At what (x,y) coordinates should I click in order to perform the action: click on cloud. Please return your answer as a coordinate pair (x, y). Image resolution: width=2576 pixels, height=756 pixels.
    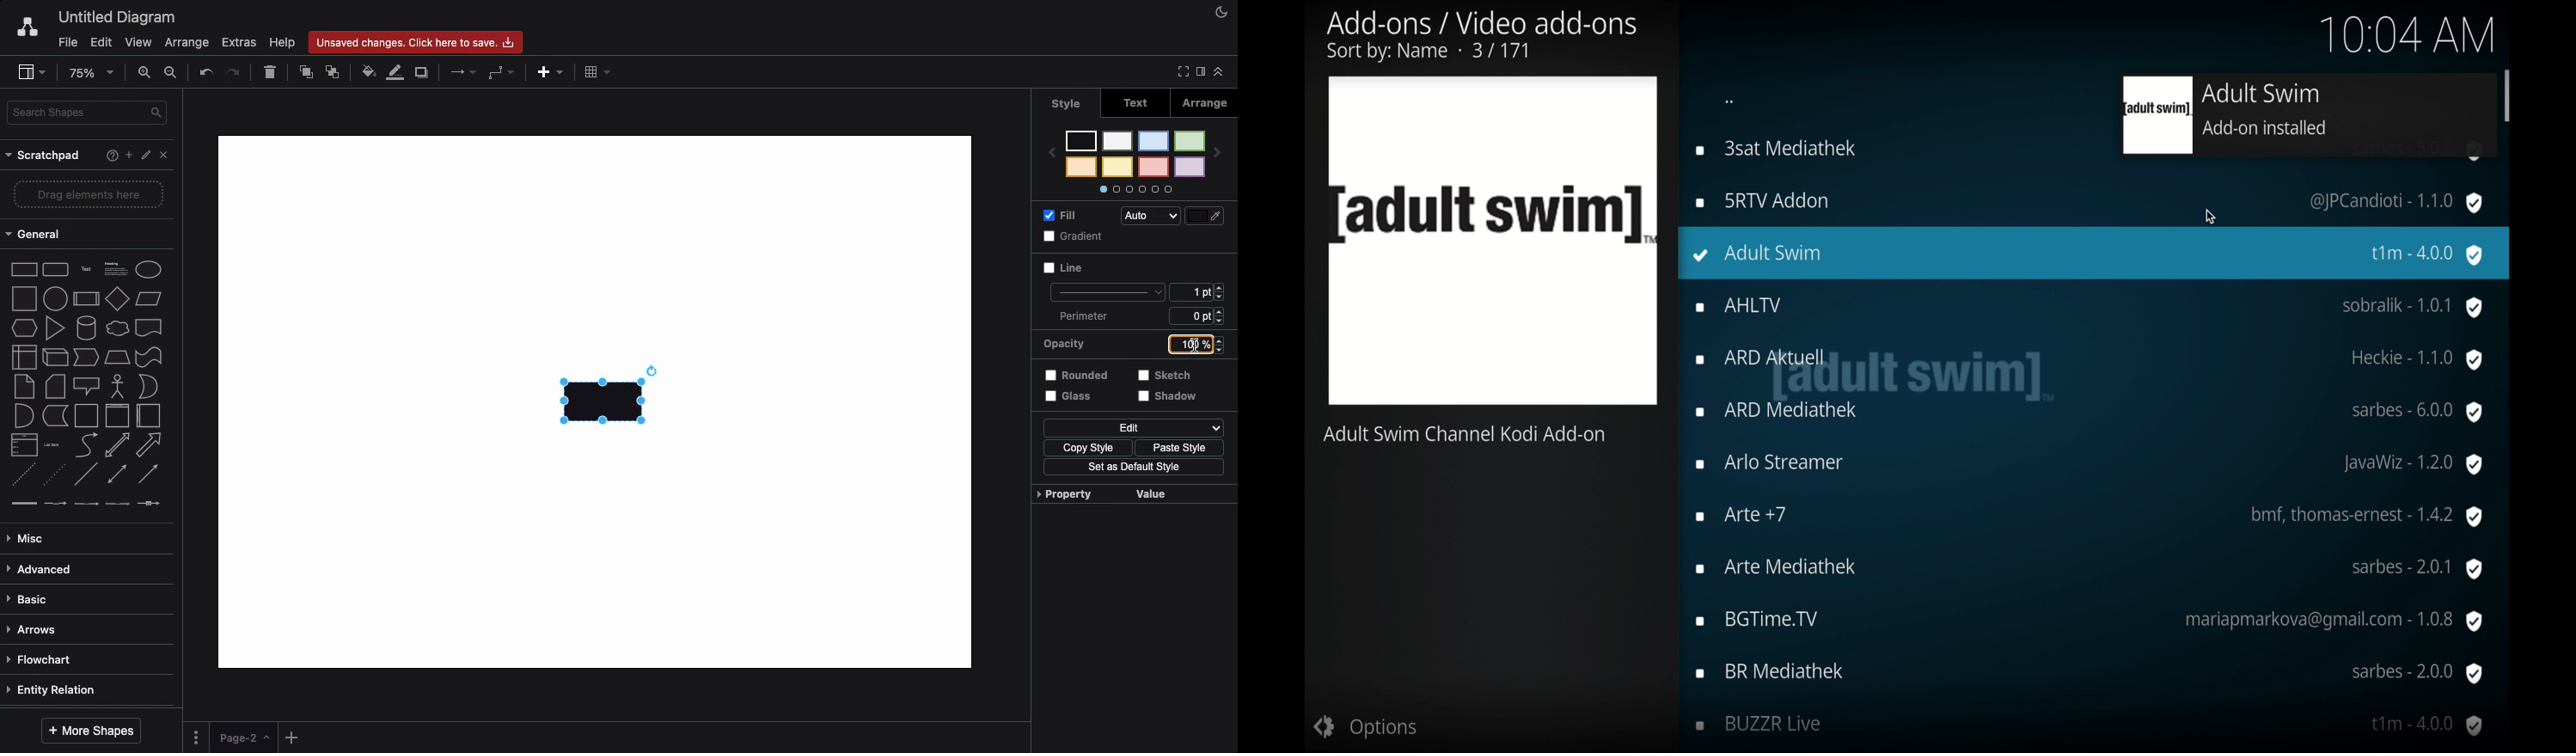
    Looking at the image, I should click on (115, 329).